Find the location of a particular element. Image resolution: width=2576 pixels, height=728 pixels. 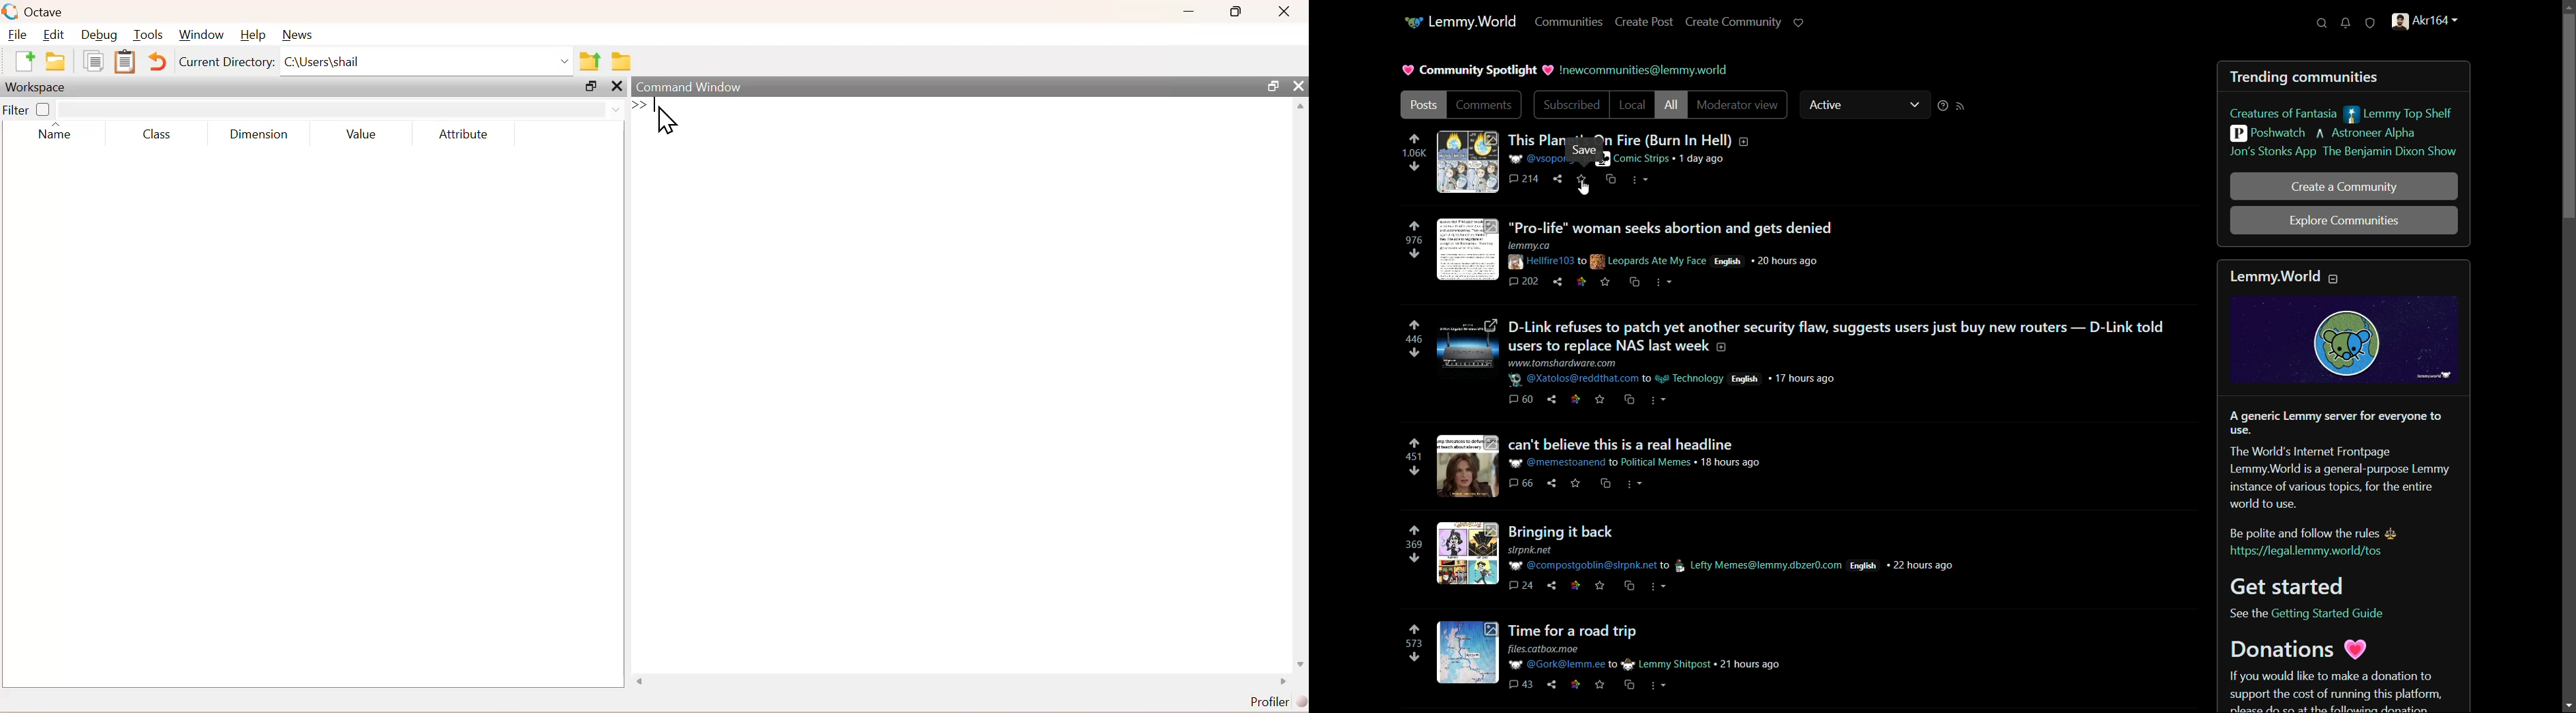

upvote is located at coordinates (1414, 226).